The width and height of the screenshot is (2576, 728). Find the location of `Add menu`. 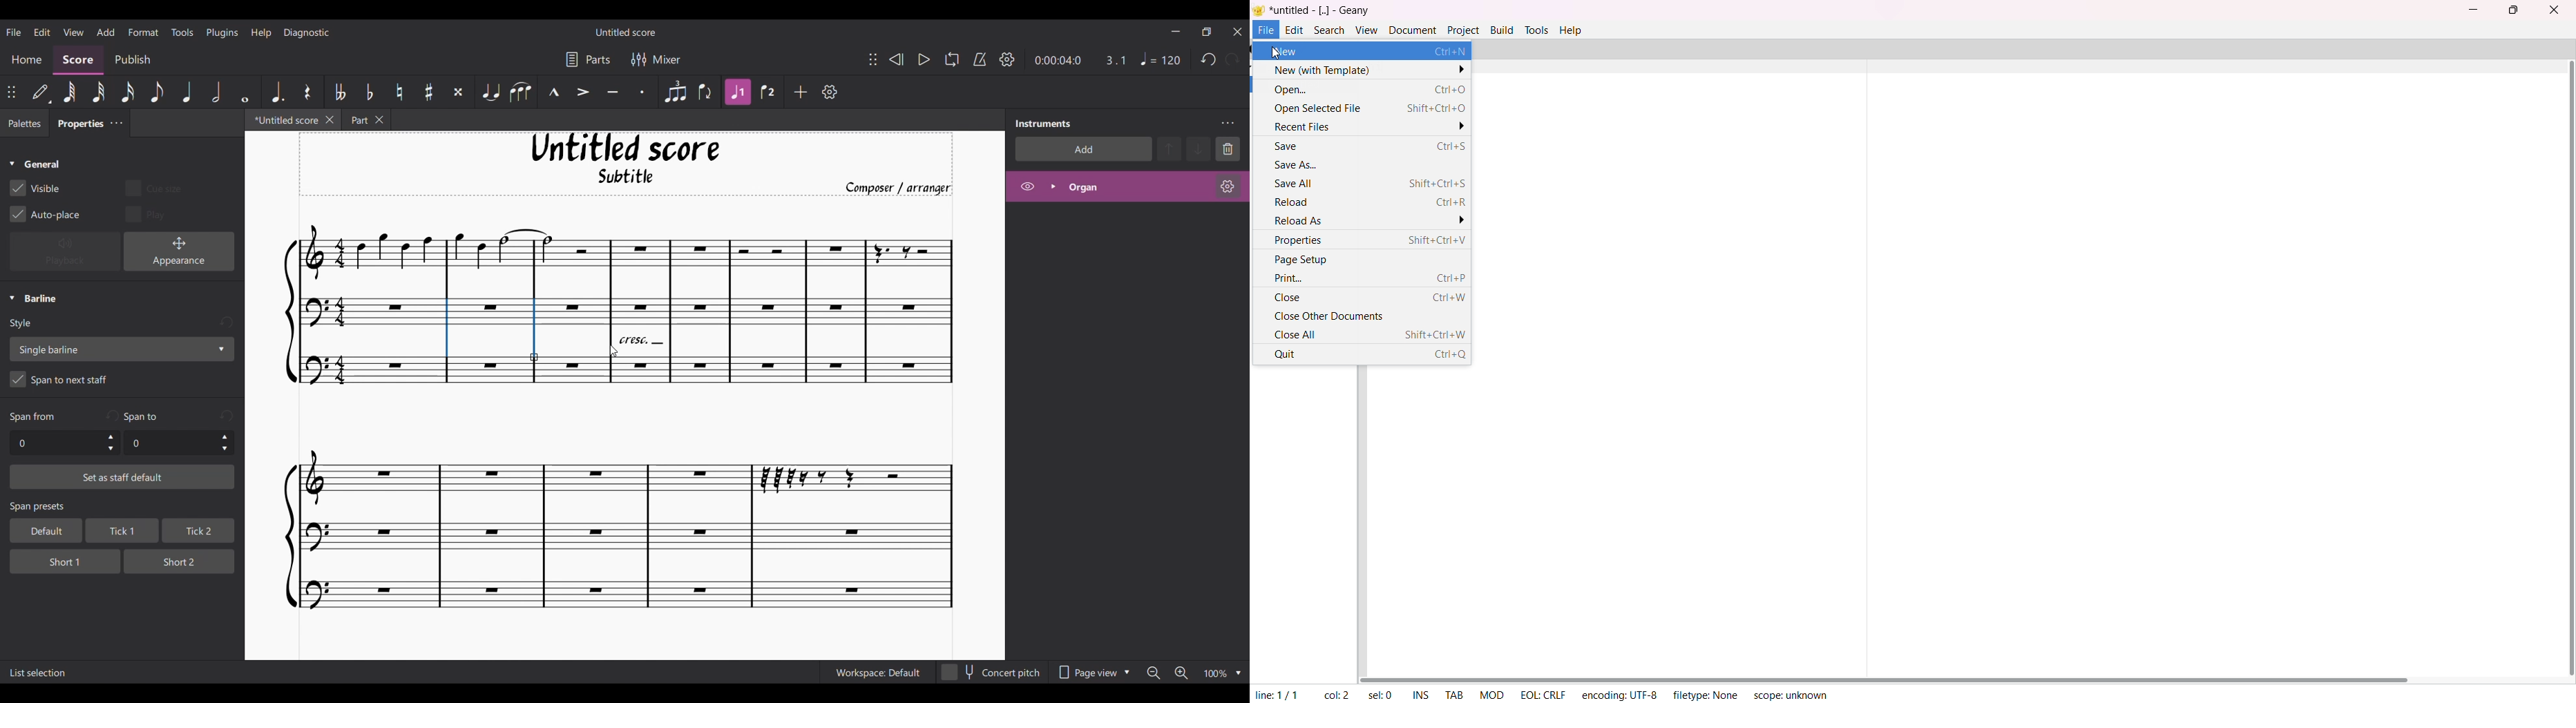

Add menu is located at coordinates (105, 31).